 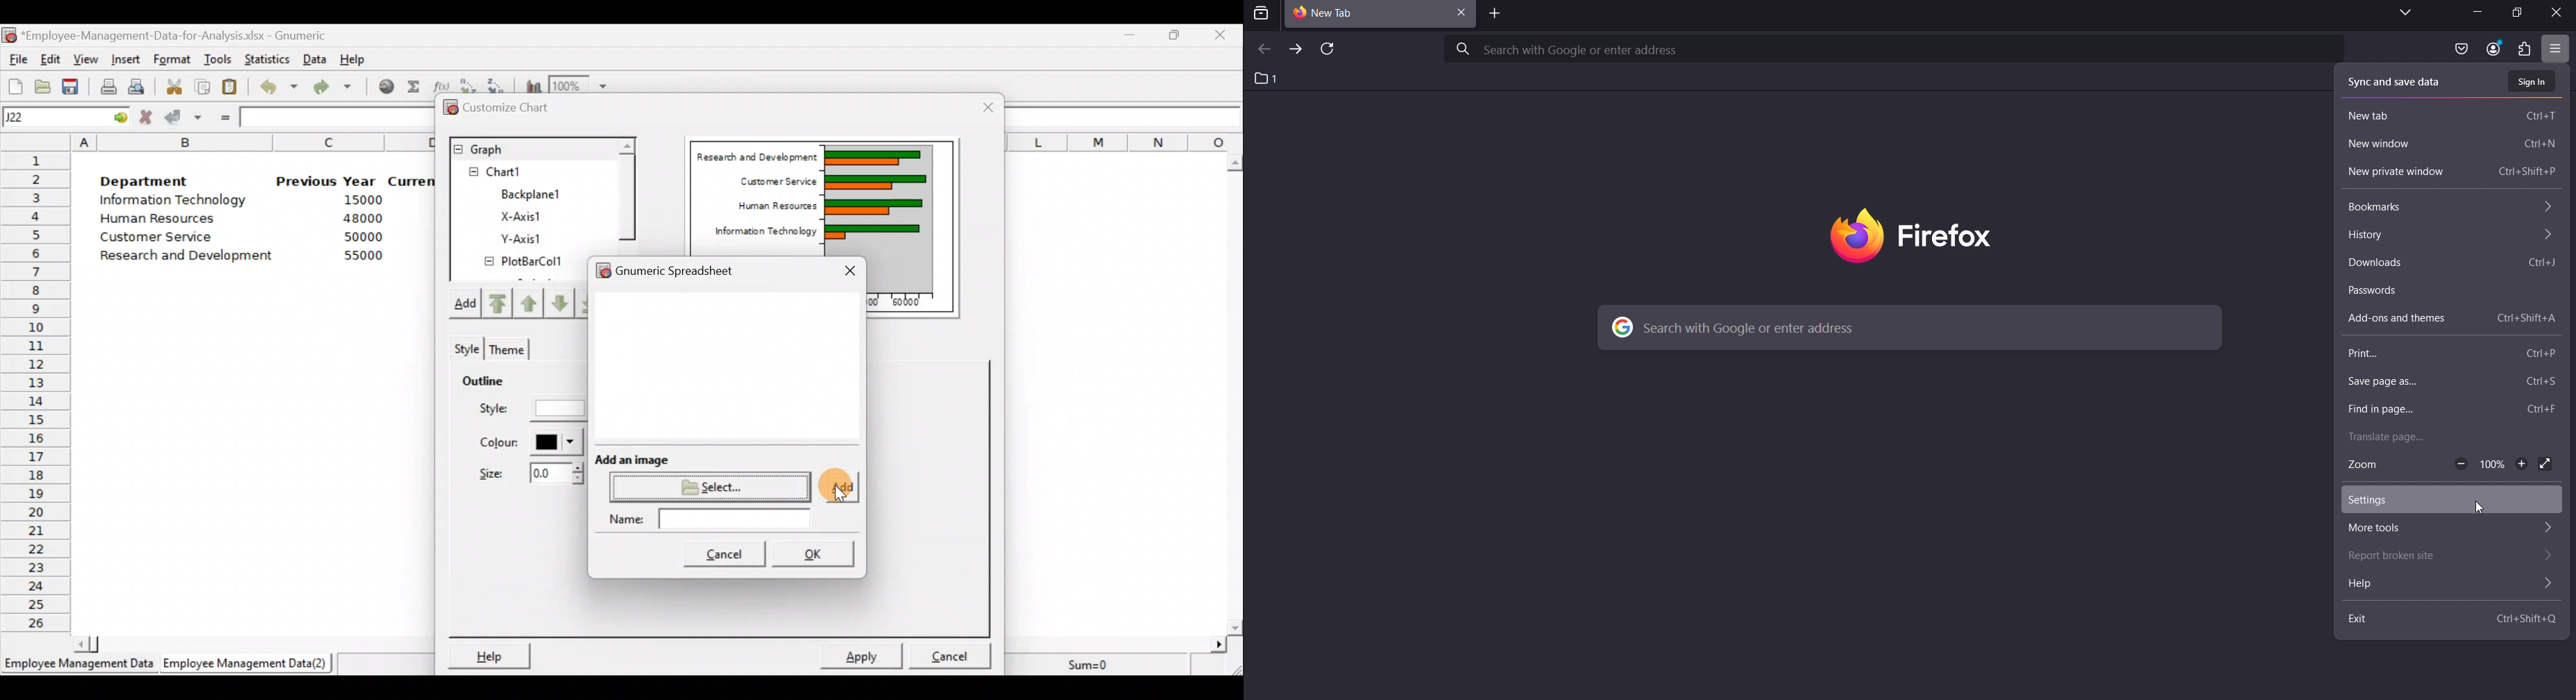 What do you see at coordinates (490, 653) in the screenshot?
I see `Help` at bounding box center [490, 653].